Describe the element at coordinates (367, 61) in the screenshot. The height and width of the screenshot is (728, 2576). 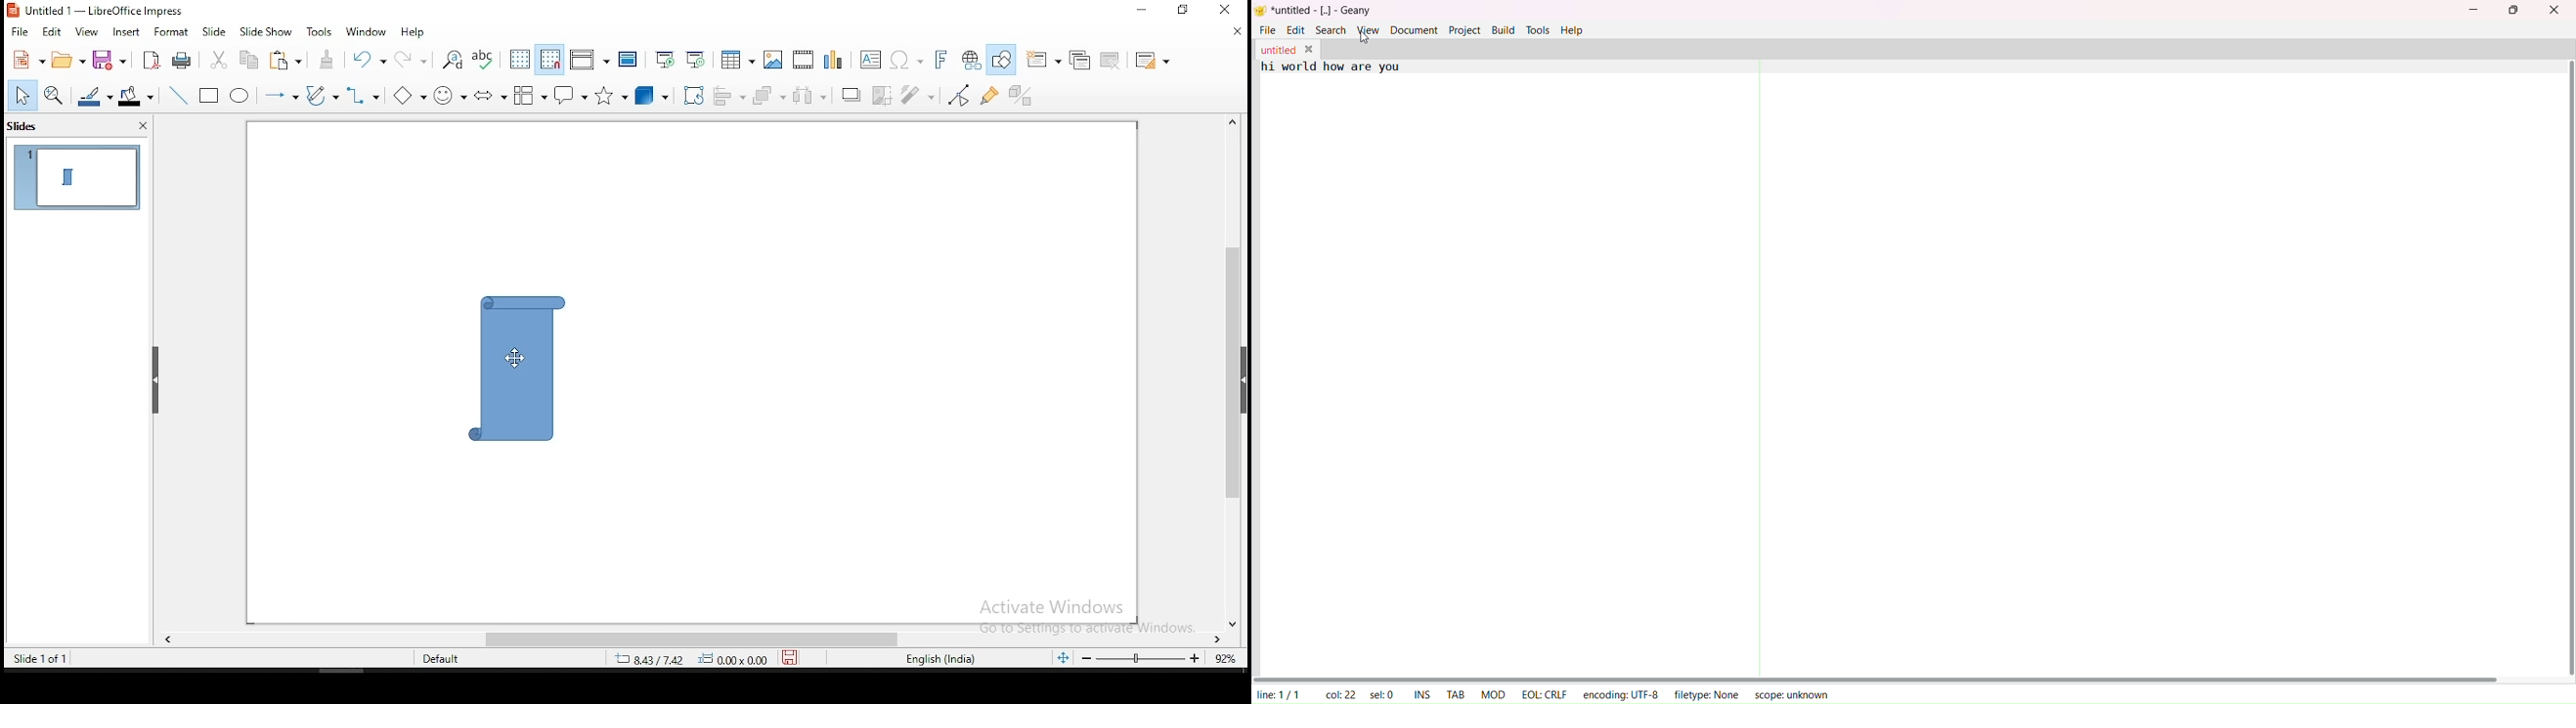
I see `undo` at that location.